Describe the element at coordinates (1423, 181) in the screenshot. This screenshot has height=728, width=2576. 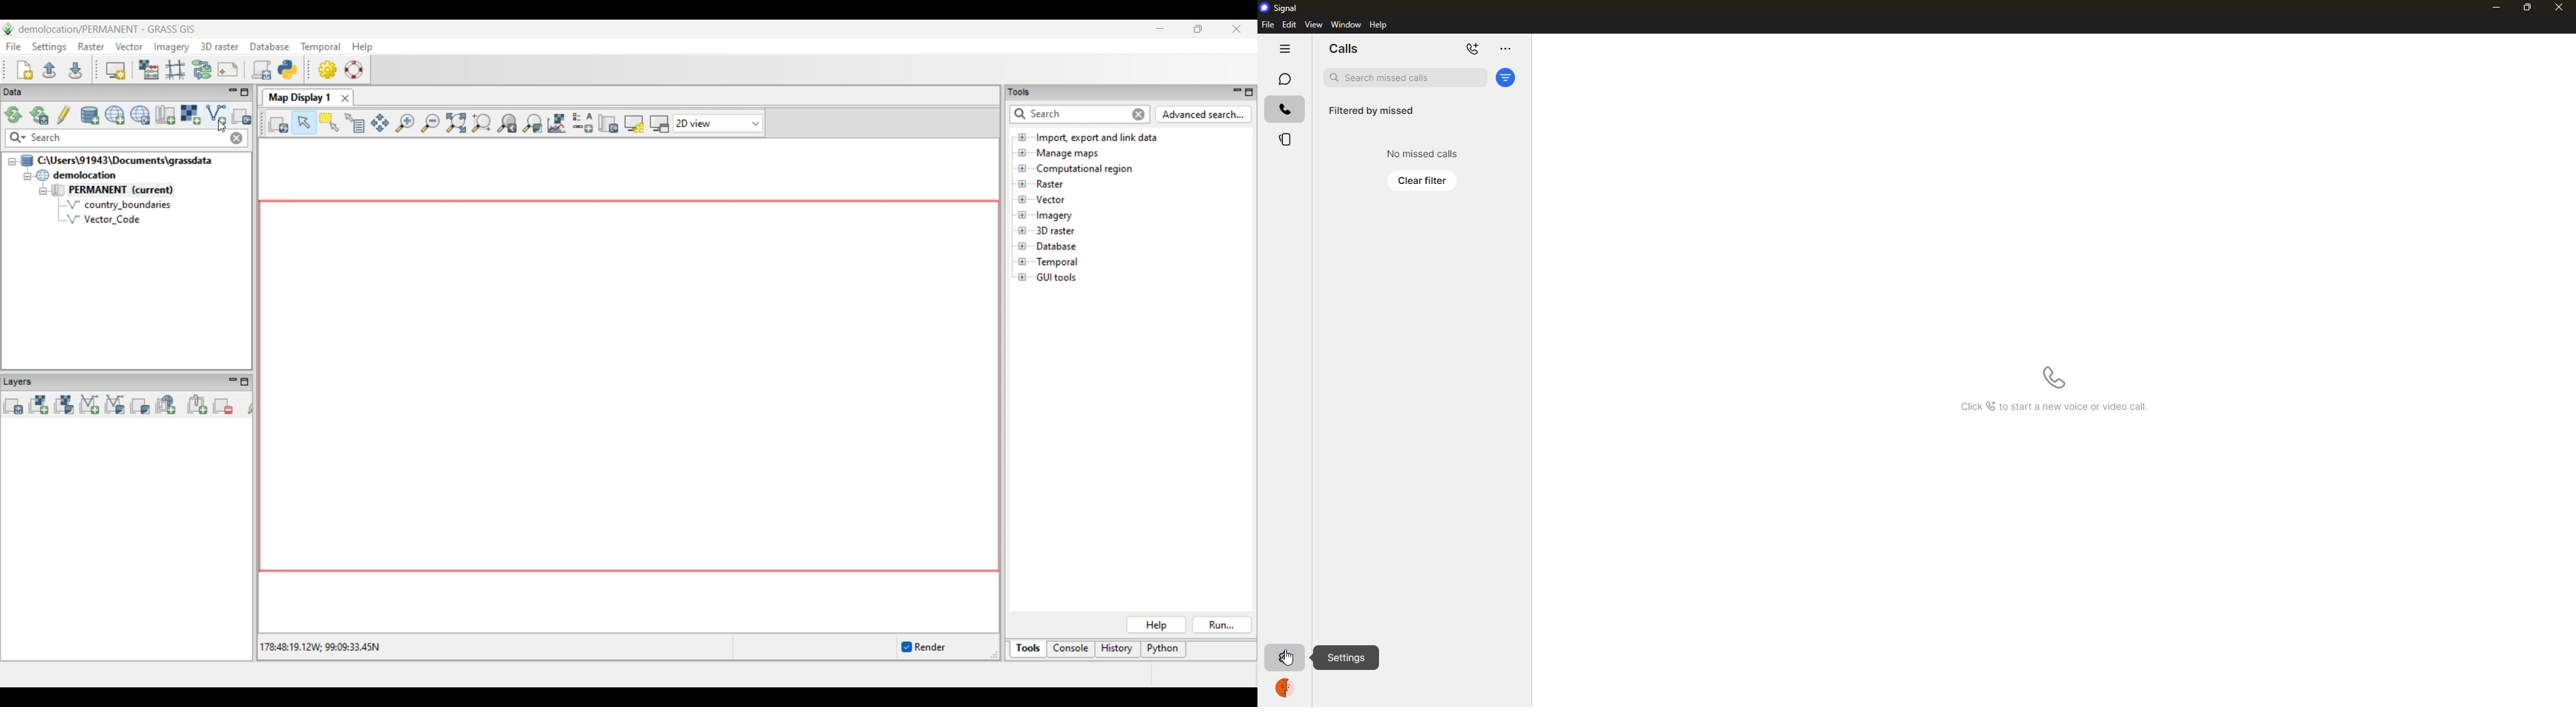
I see `clear filter` at that location.